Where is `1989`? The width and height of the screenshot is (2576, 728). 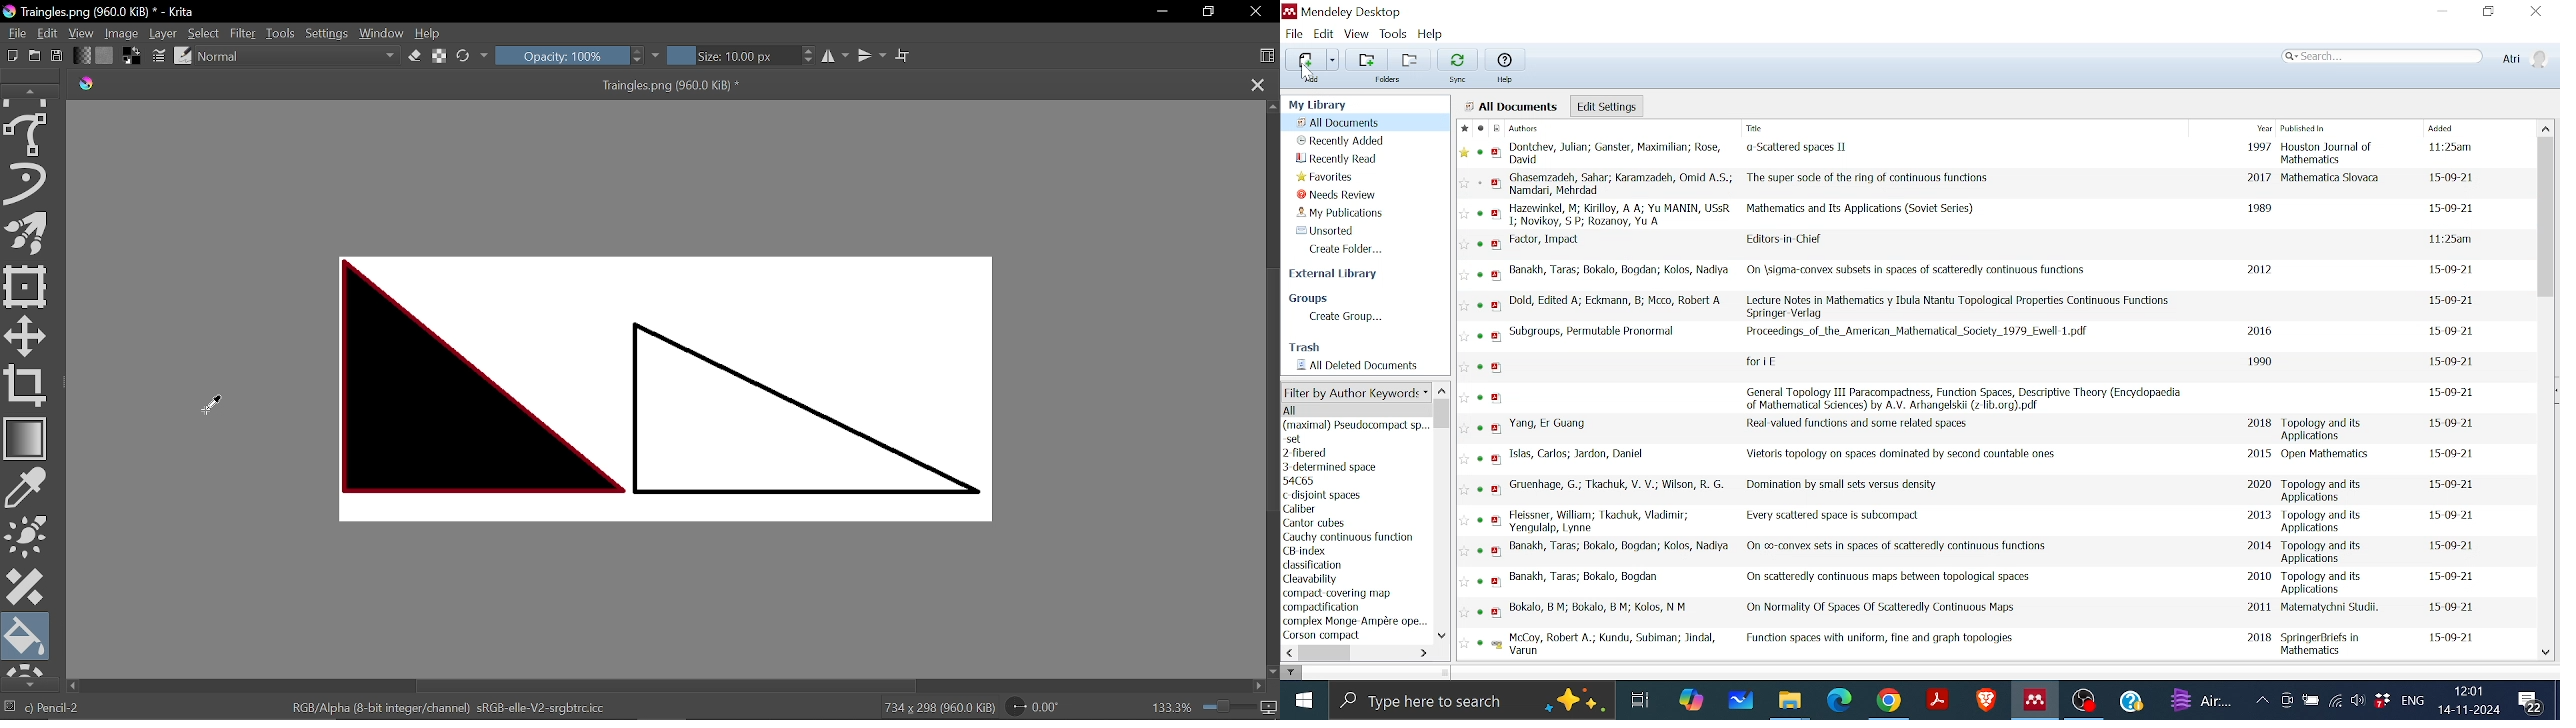
1989 is located at coordinates (2258, 208).